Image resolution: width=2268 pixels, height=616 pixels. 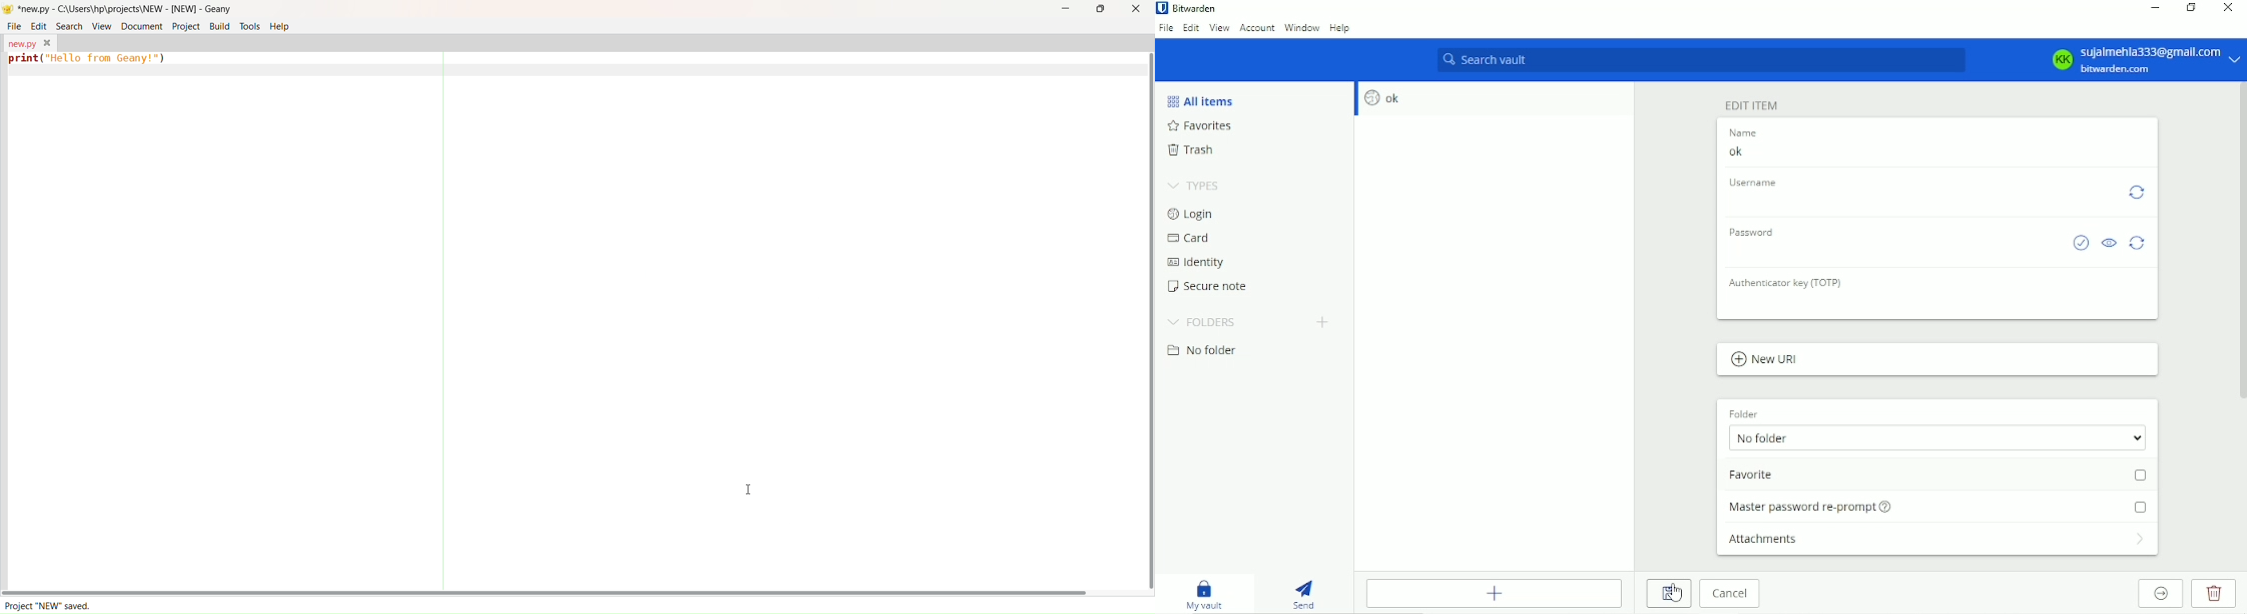 What do you see at coordinates (1188, 238) in the screenshot?
I see `Card` at bounding box center [1188, 238].